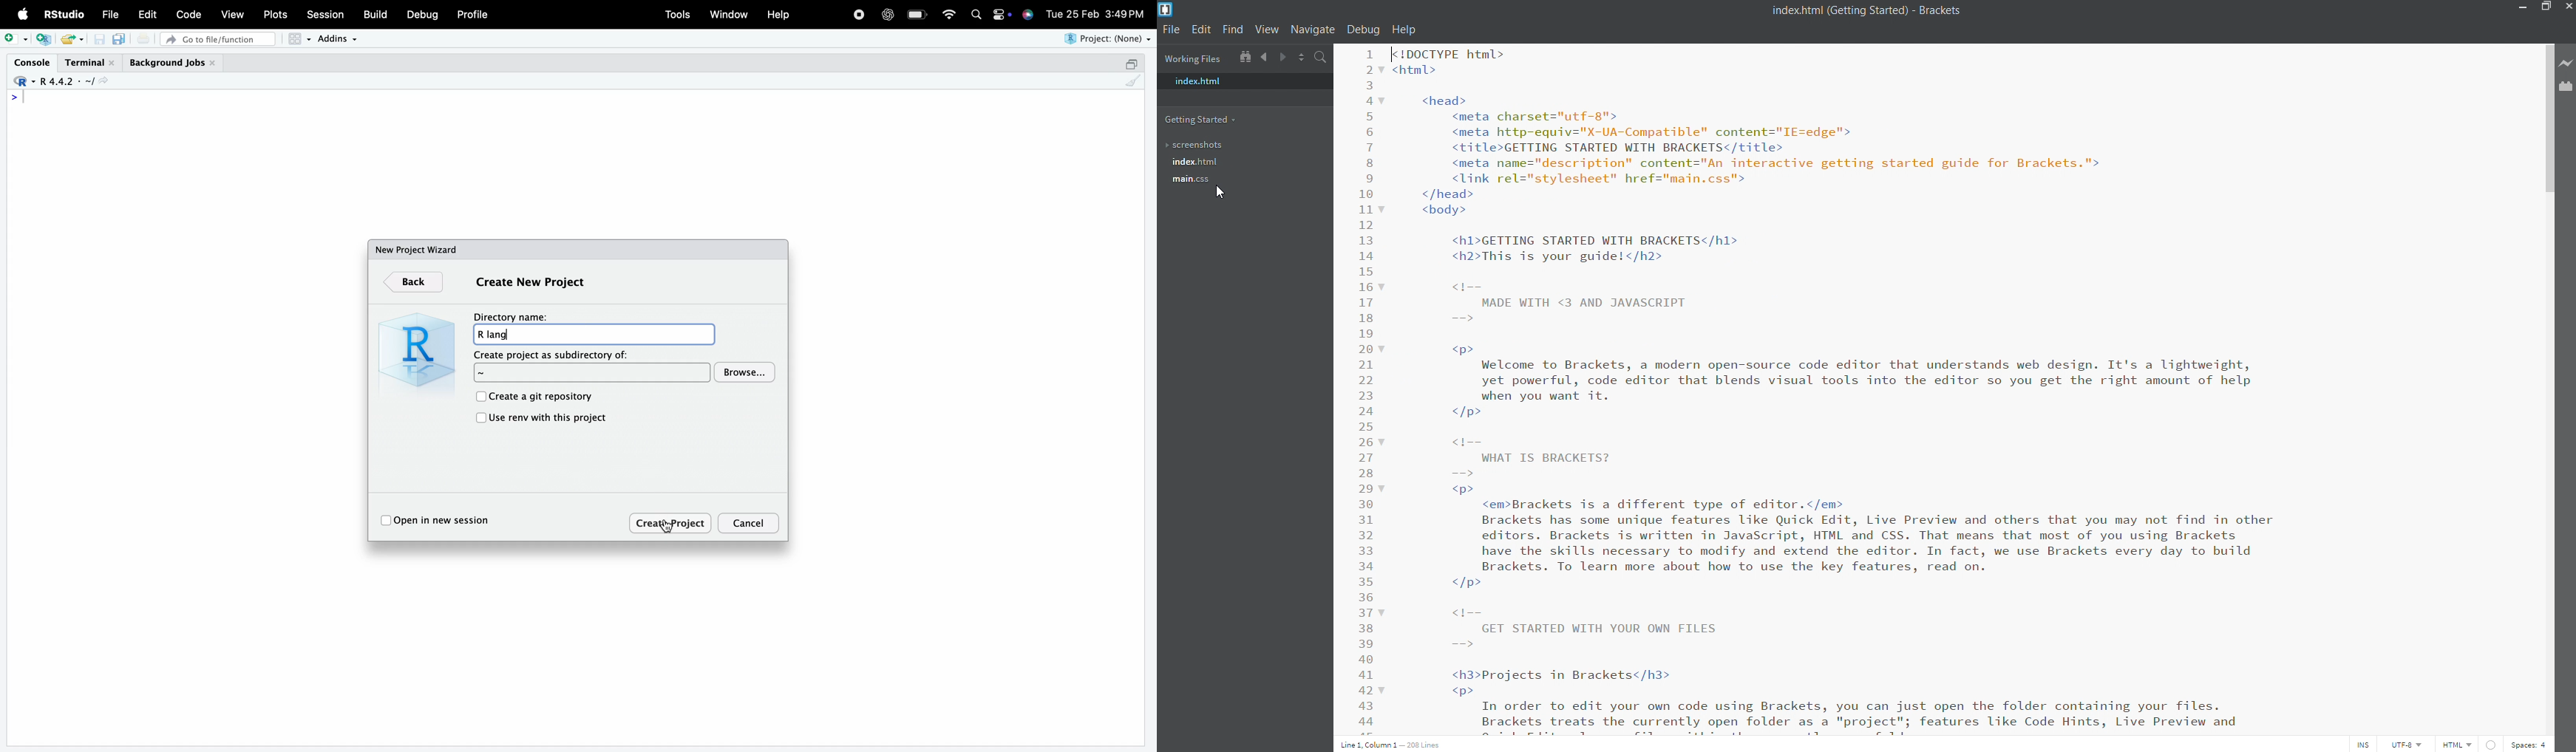 This screenshot has height=756, width=2576. What do you see at coordinates (1236, 180) in the screenshot?
I see `main.css ` at bounding box center [1236, 180].